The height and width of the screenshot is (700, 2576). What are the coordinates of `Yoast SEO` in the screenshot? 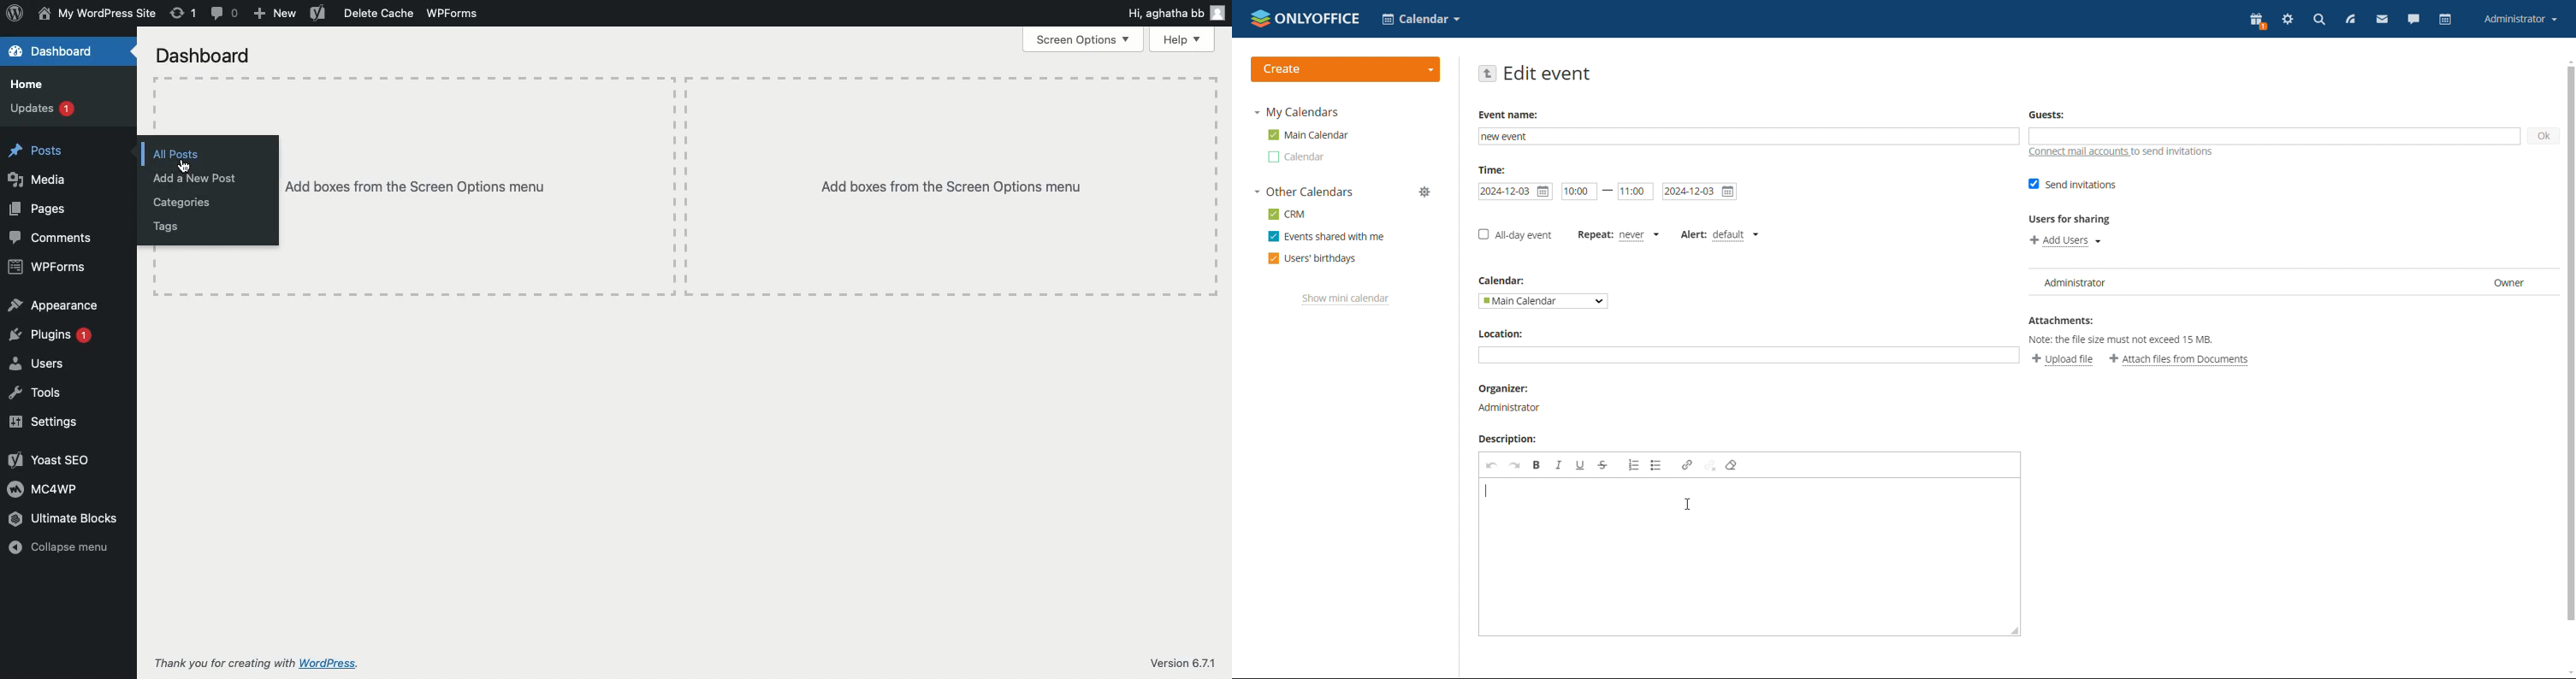 It's located at (50, 460).